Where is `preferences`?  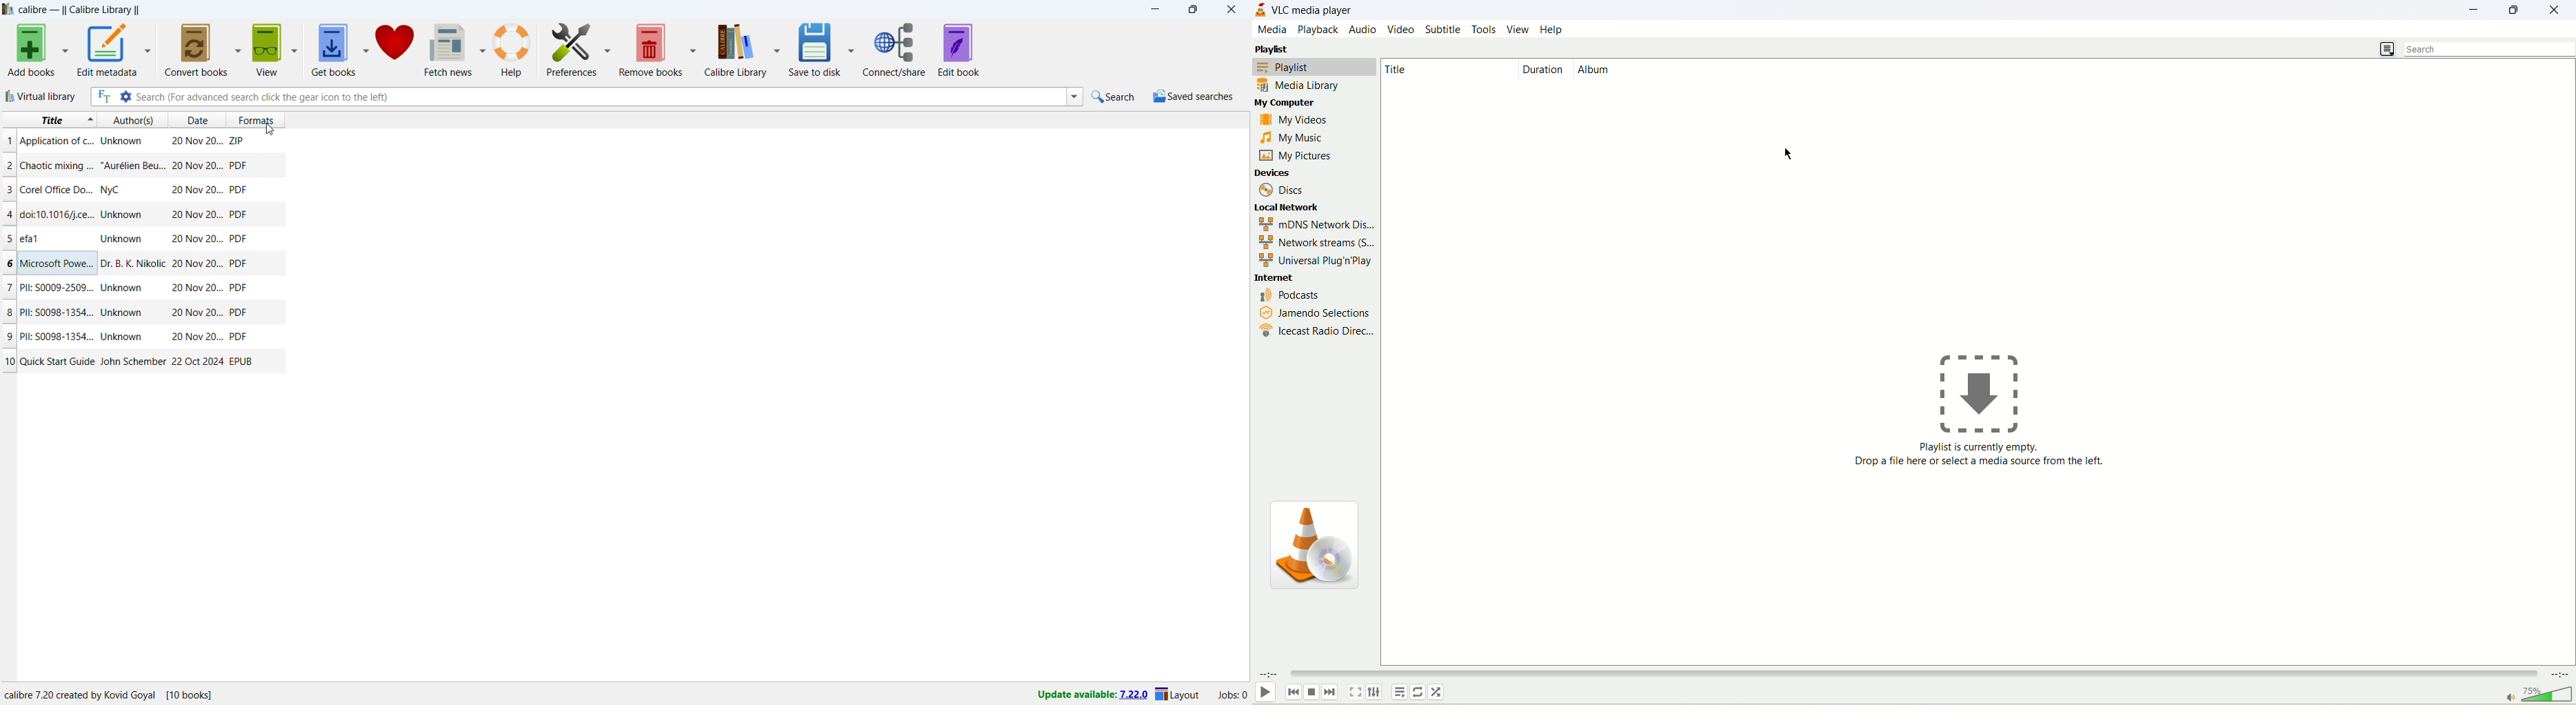 preferences is located at coordinates (572, 50).